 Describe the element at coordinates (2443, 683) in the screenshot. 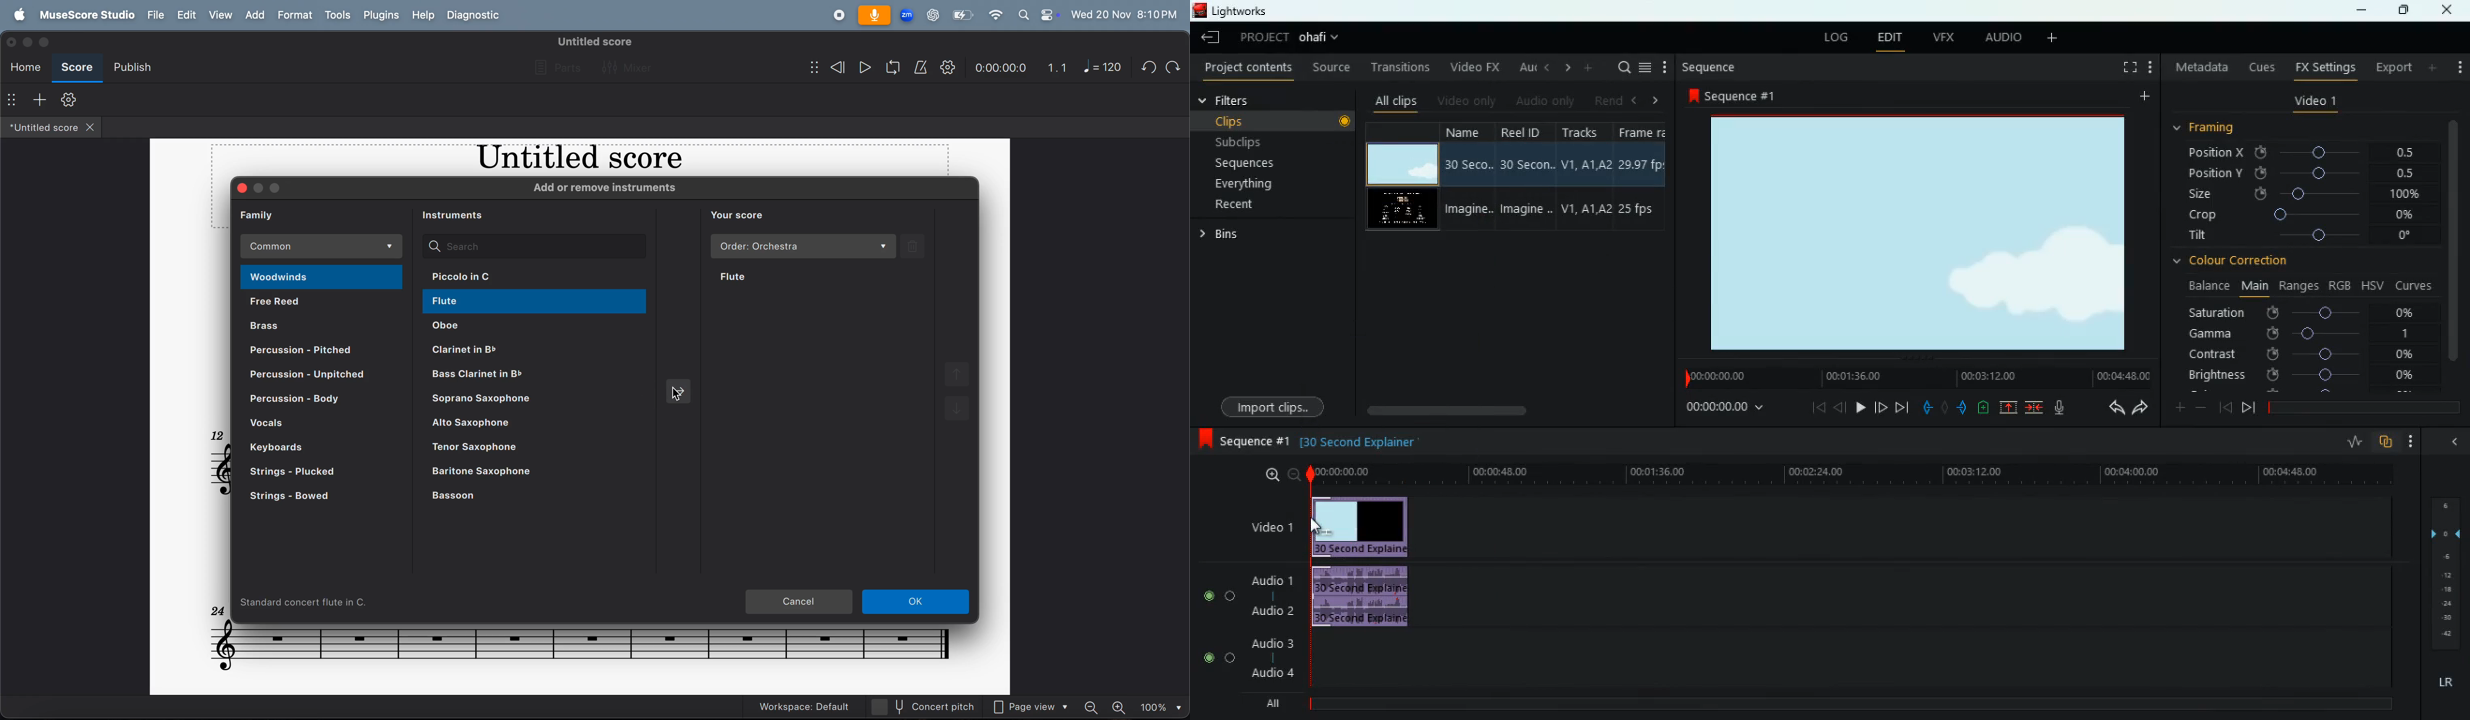

I see `lr` at that location.